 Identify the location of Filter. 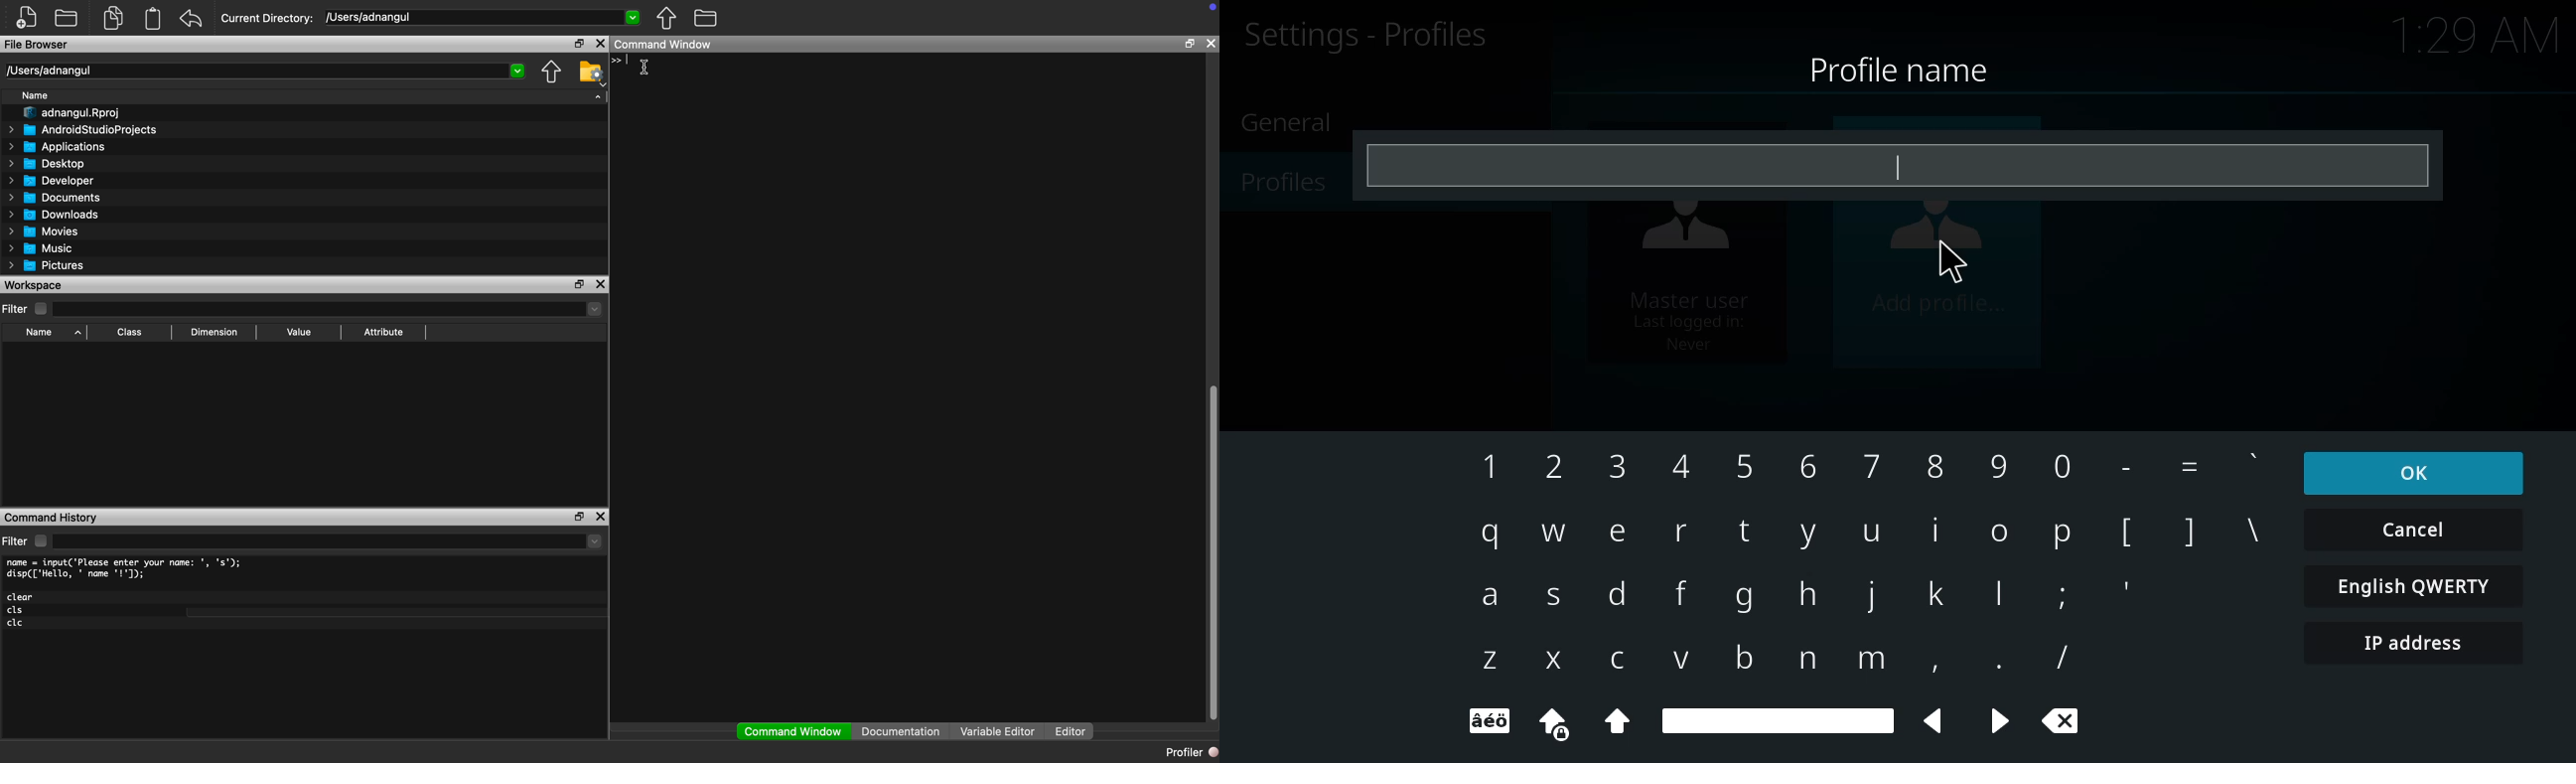
(27, 541).